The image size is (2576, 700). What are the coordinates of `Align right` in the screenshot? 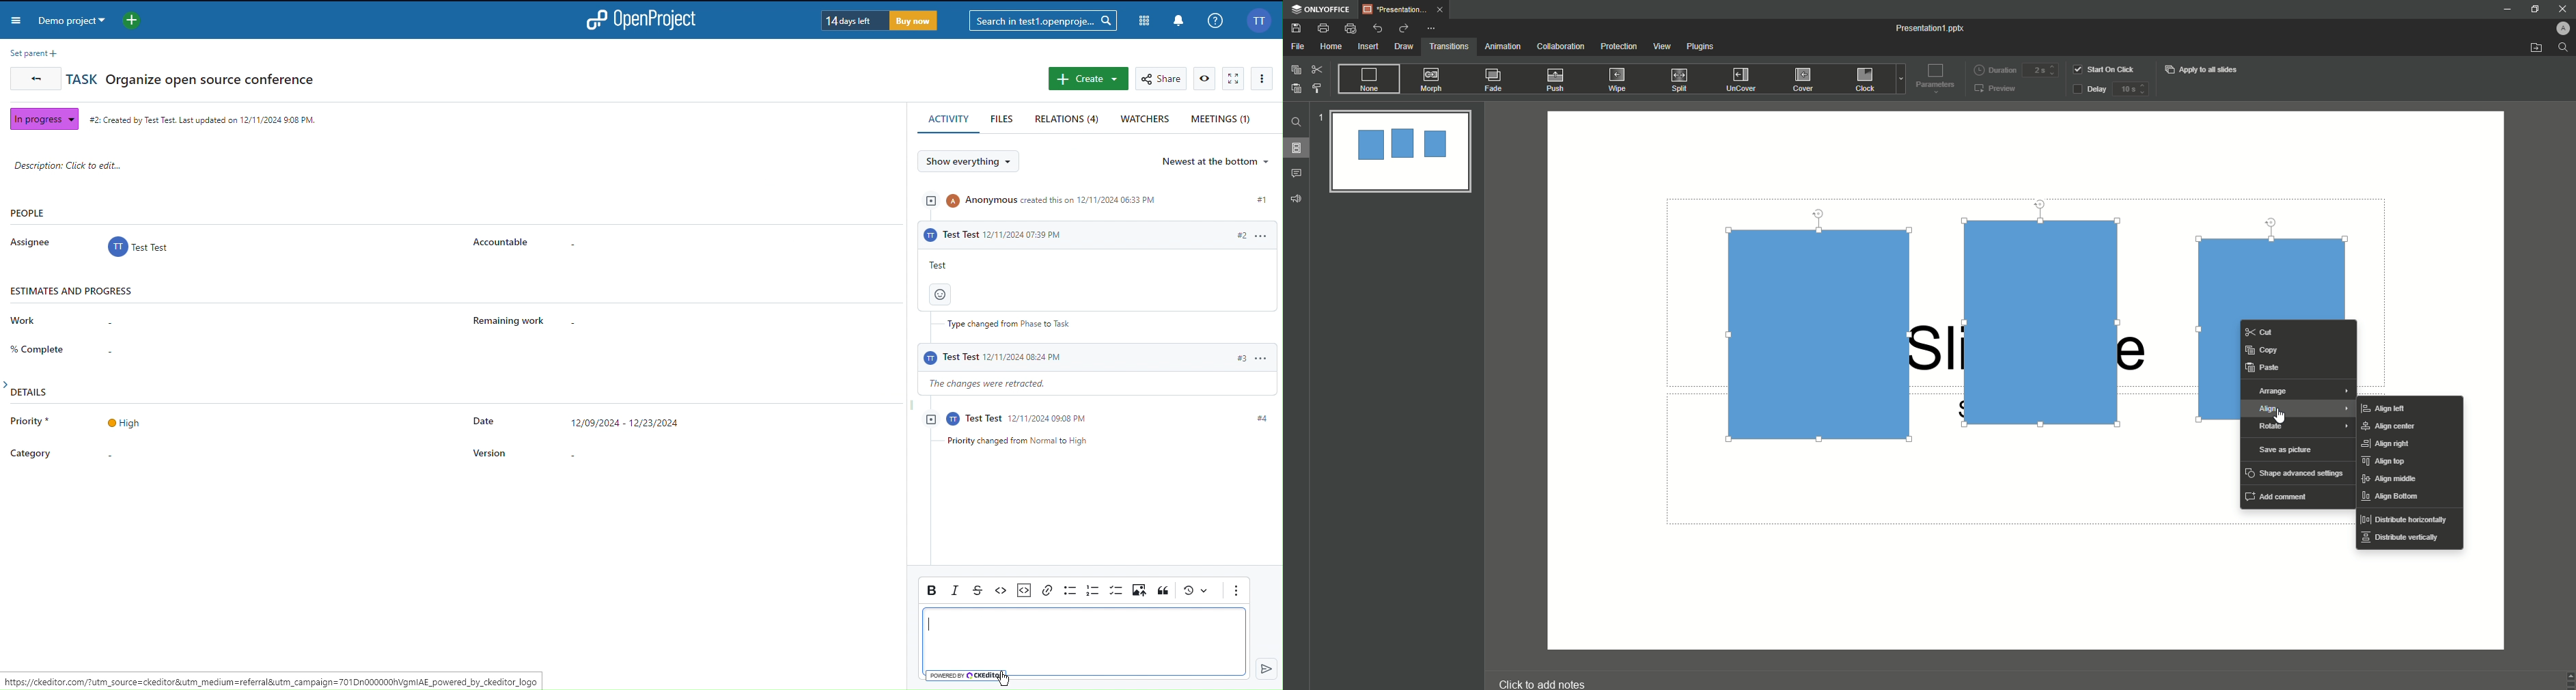 It's located at (2393, 444).